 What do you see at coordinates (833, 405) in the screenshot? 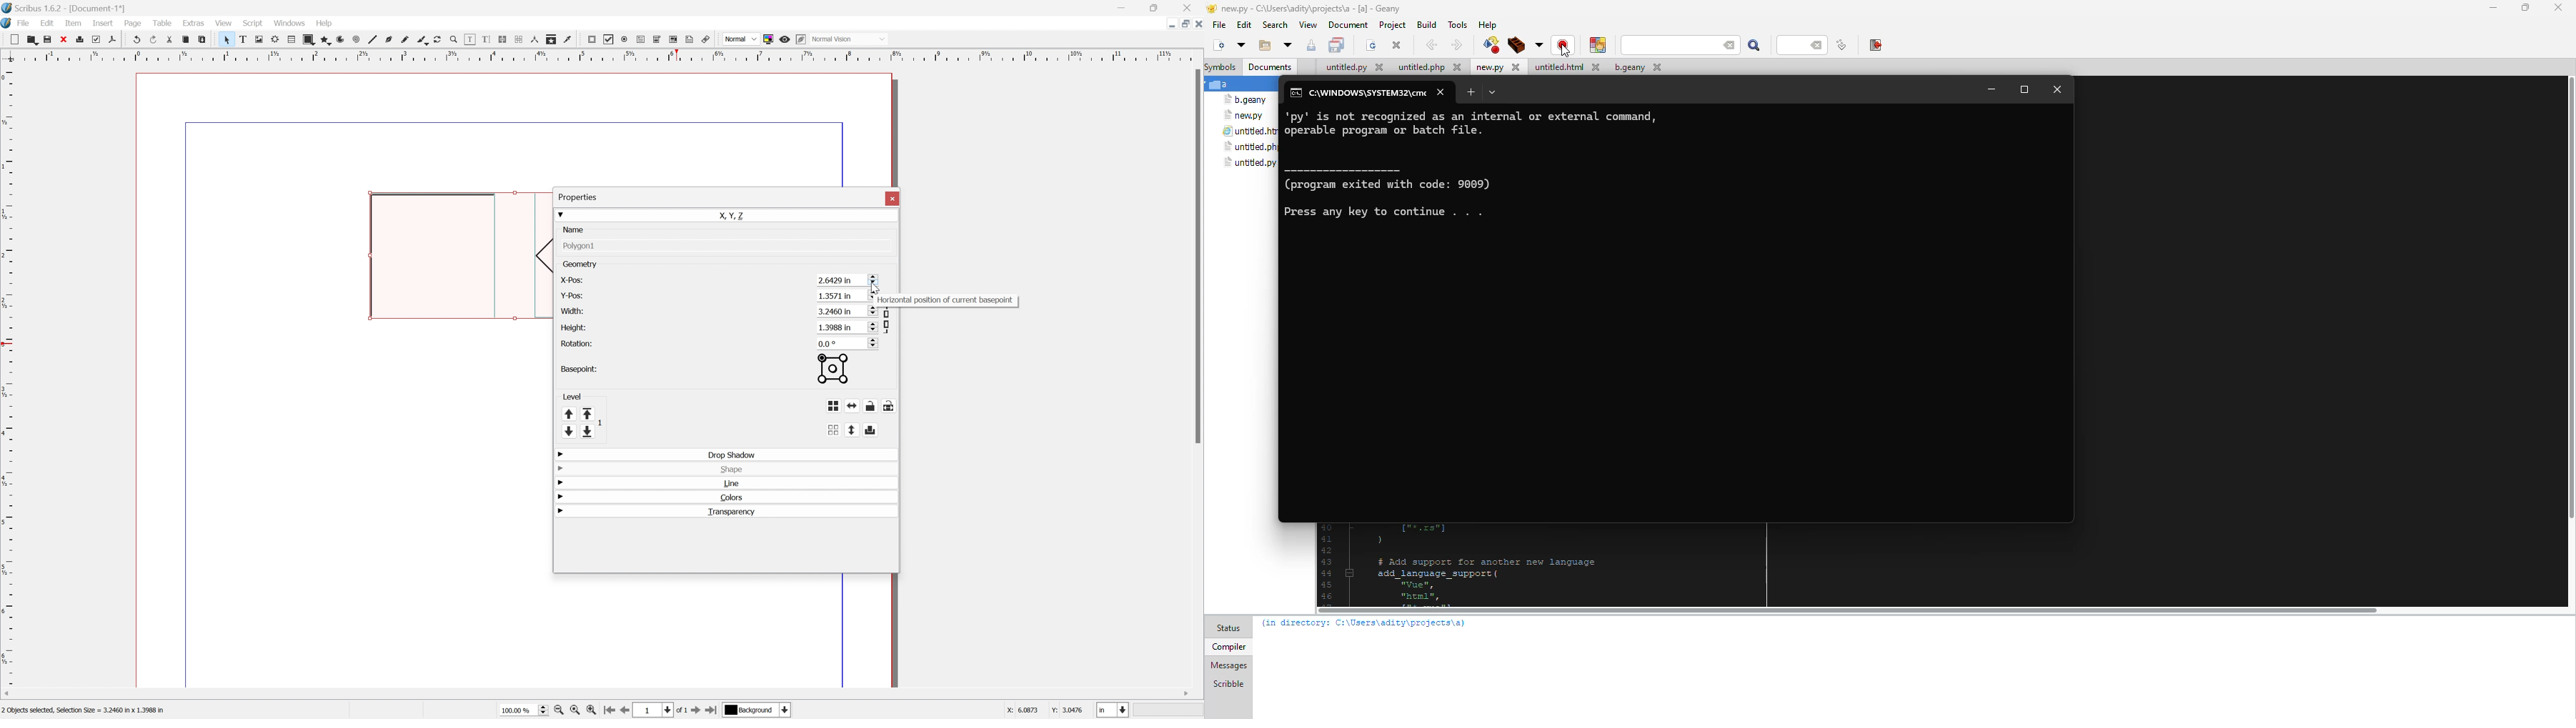
I see `group object` at bounding box center [833, 405].